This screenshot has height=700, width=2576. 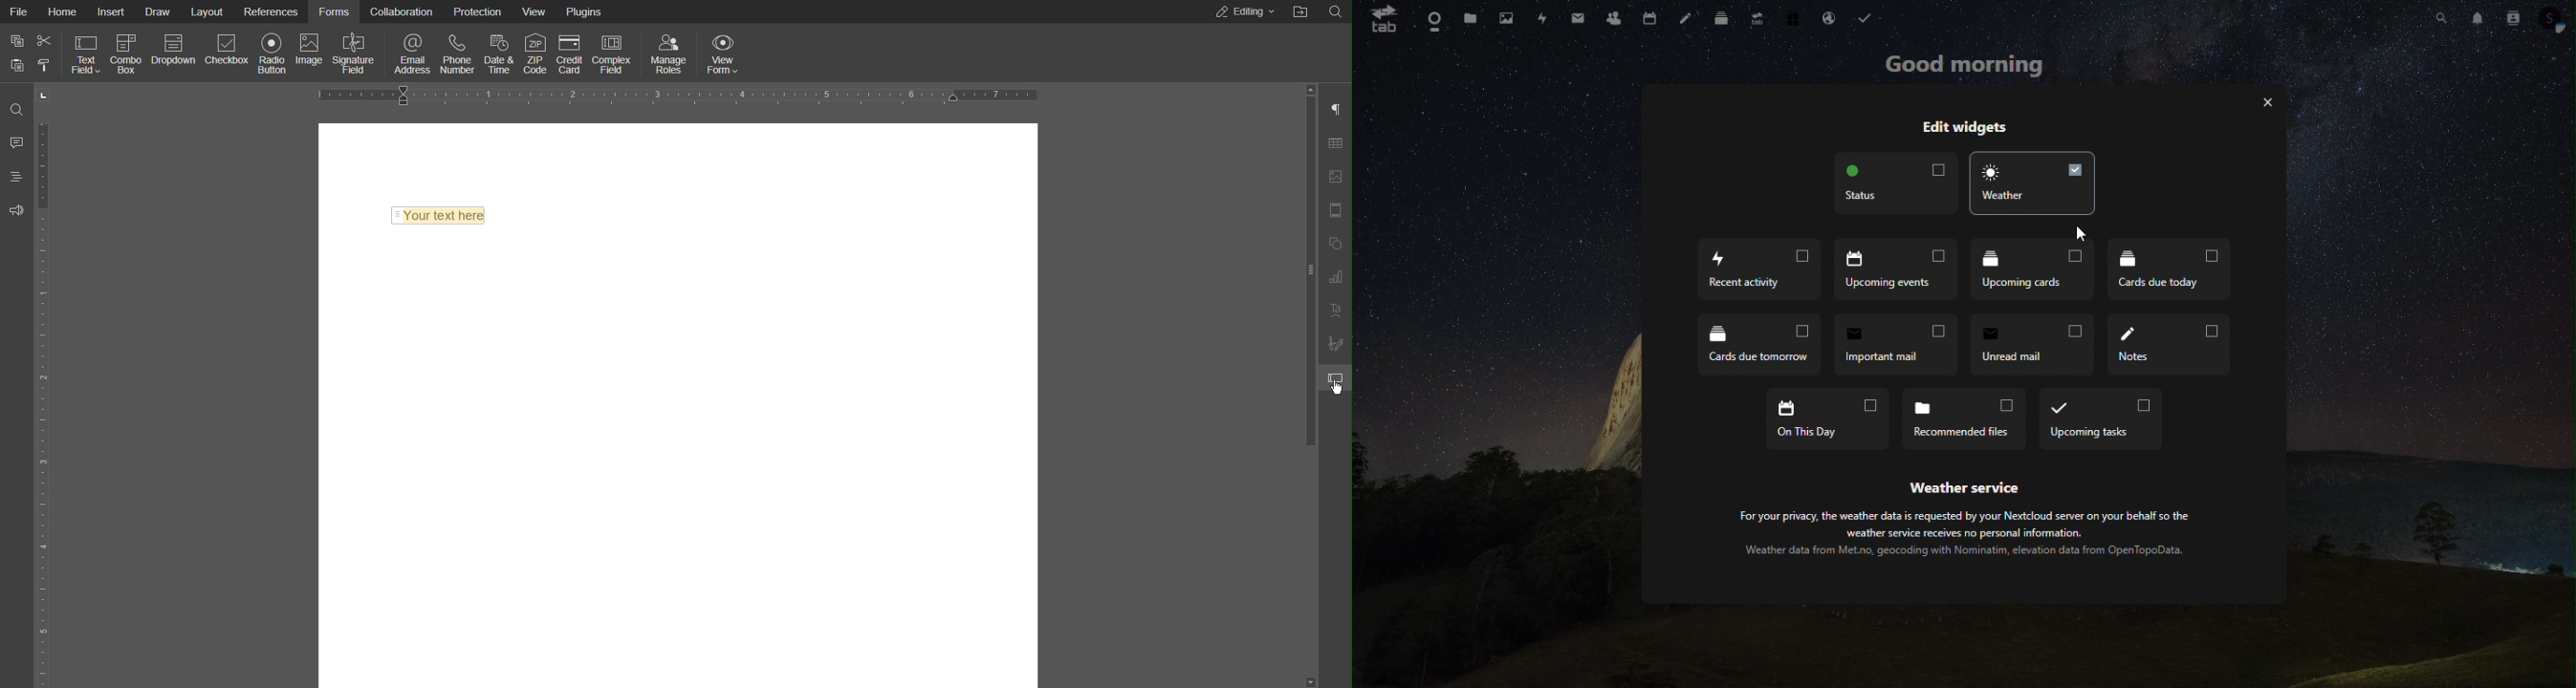 I want to click on For your privacy, the weather data is requested by your Nextcloud server on your behalf so the
weather service receives no personal information.
Weather data from Met.no, geocoding with Nominatim, elevation data from OpenTopoData., so click(x=1977, y=535).